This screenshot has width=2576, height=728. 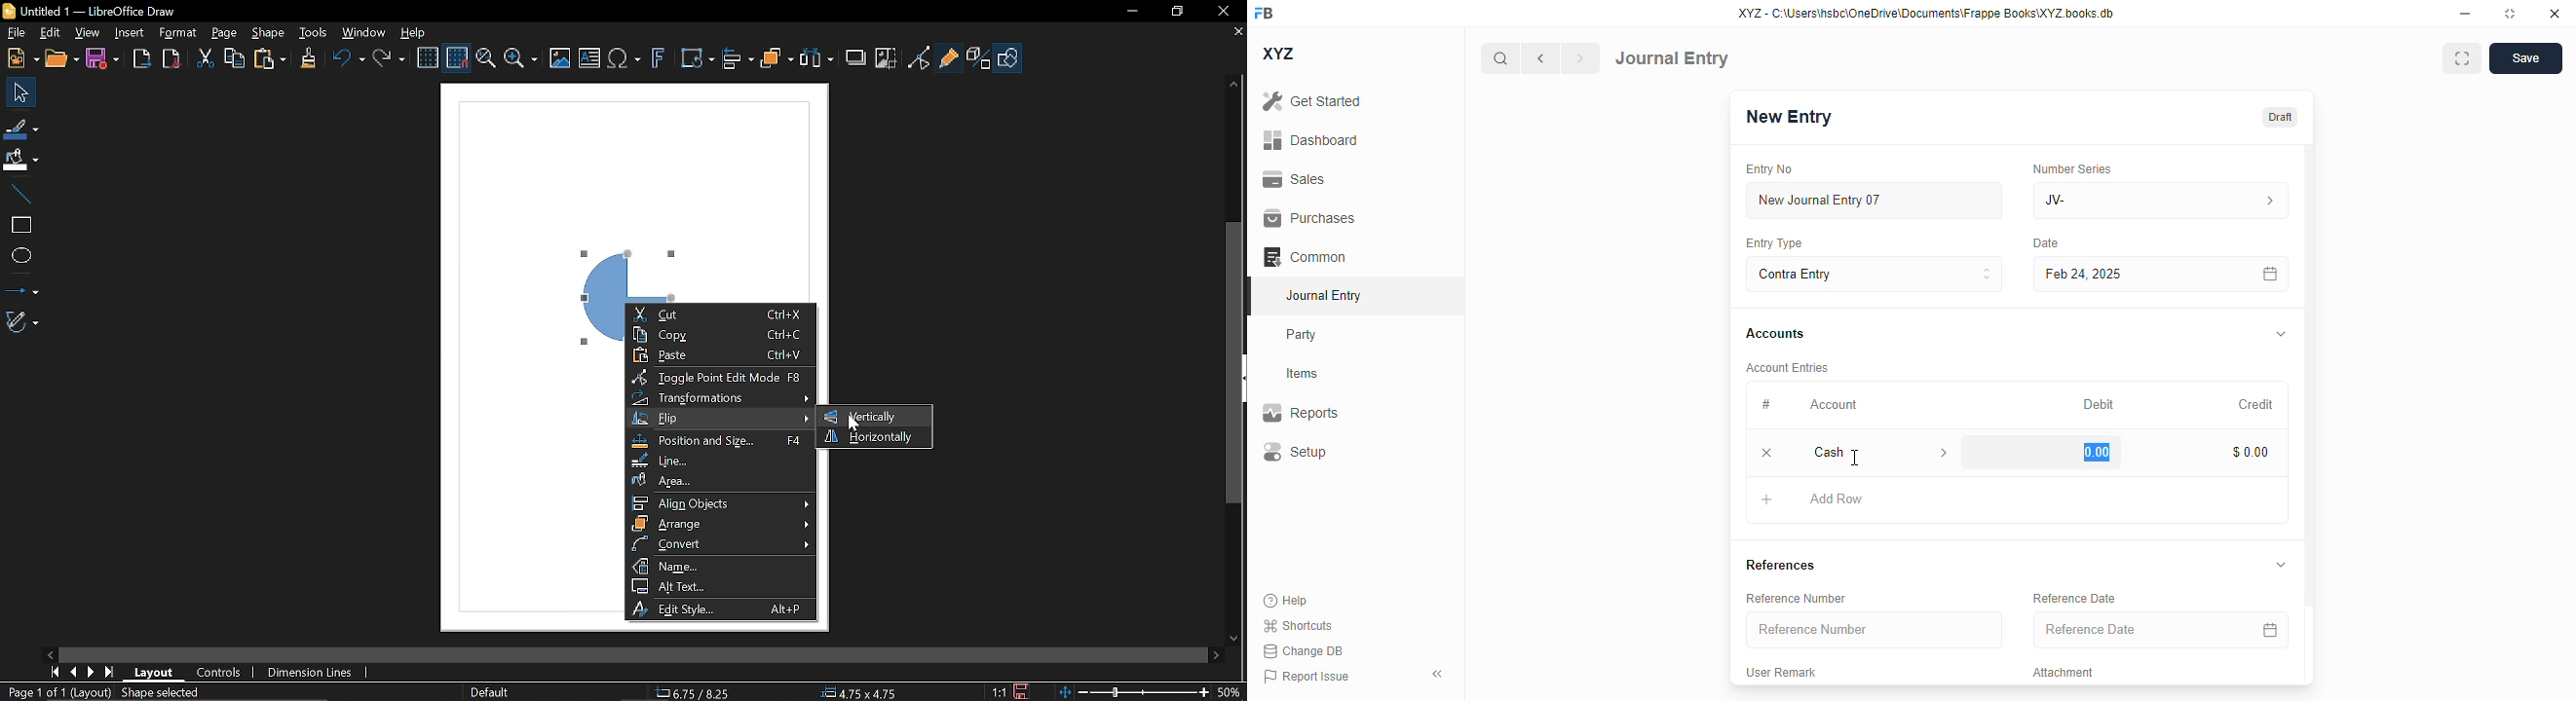 I want to click on Align Objects, so click(x=720, y=502).